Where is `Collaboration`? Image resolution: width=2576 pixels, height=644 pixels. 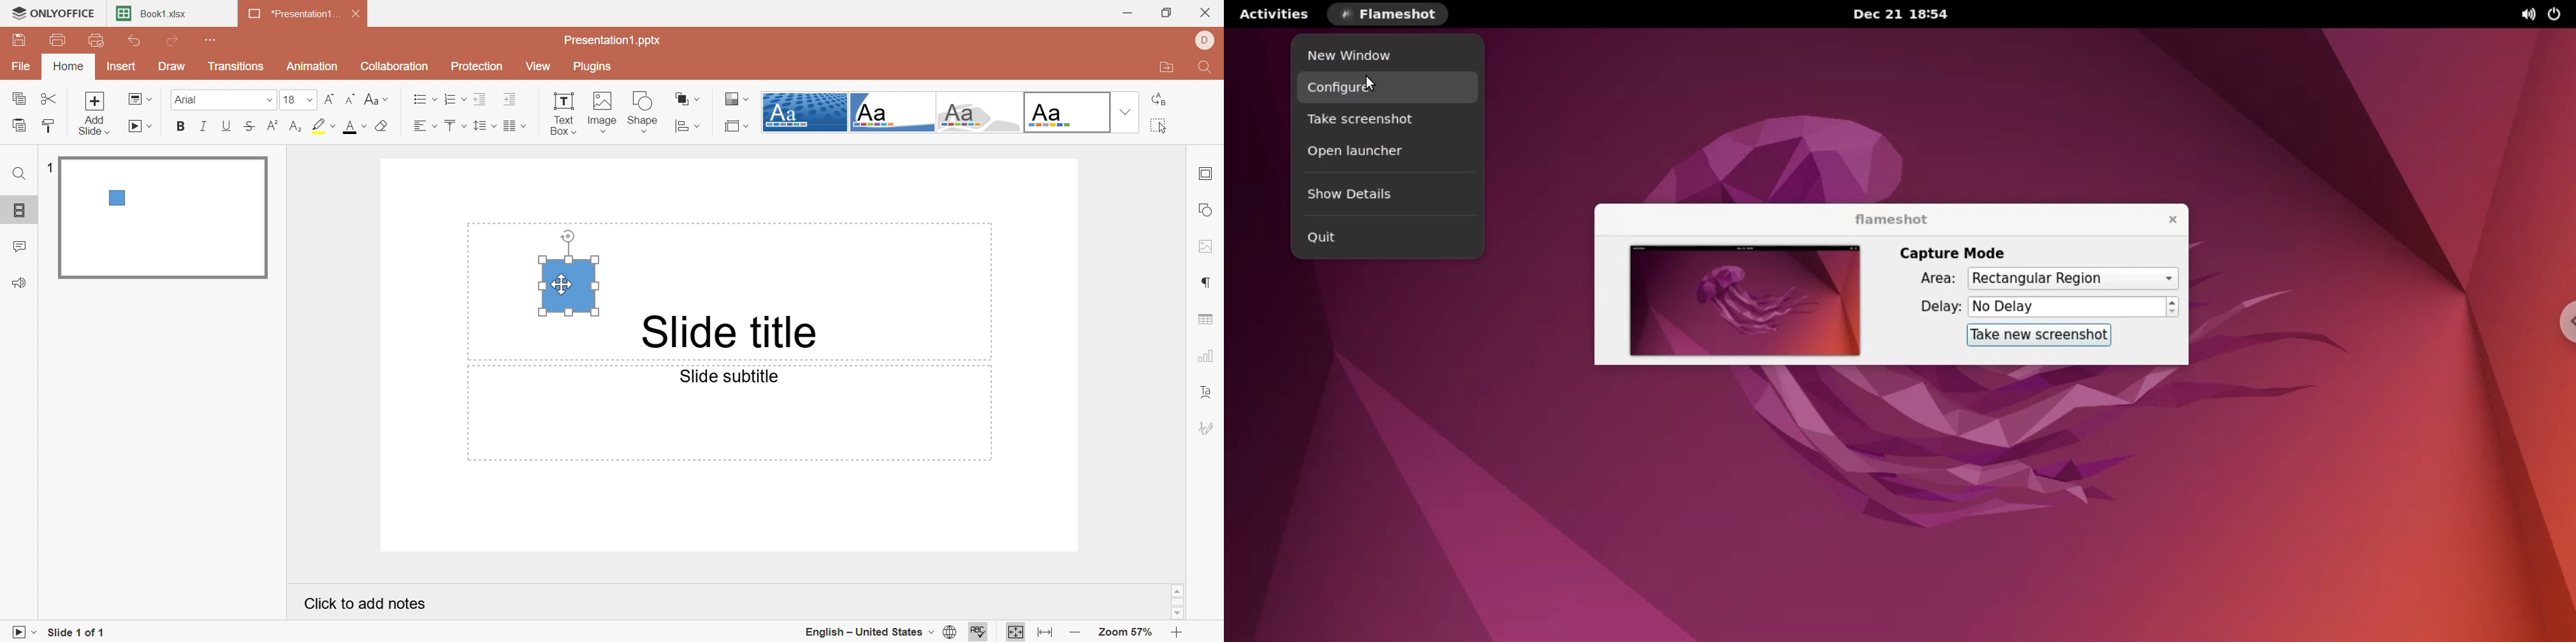
Collaboration is located at coordinates (400, 68).